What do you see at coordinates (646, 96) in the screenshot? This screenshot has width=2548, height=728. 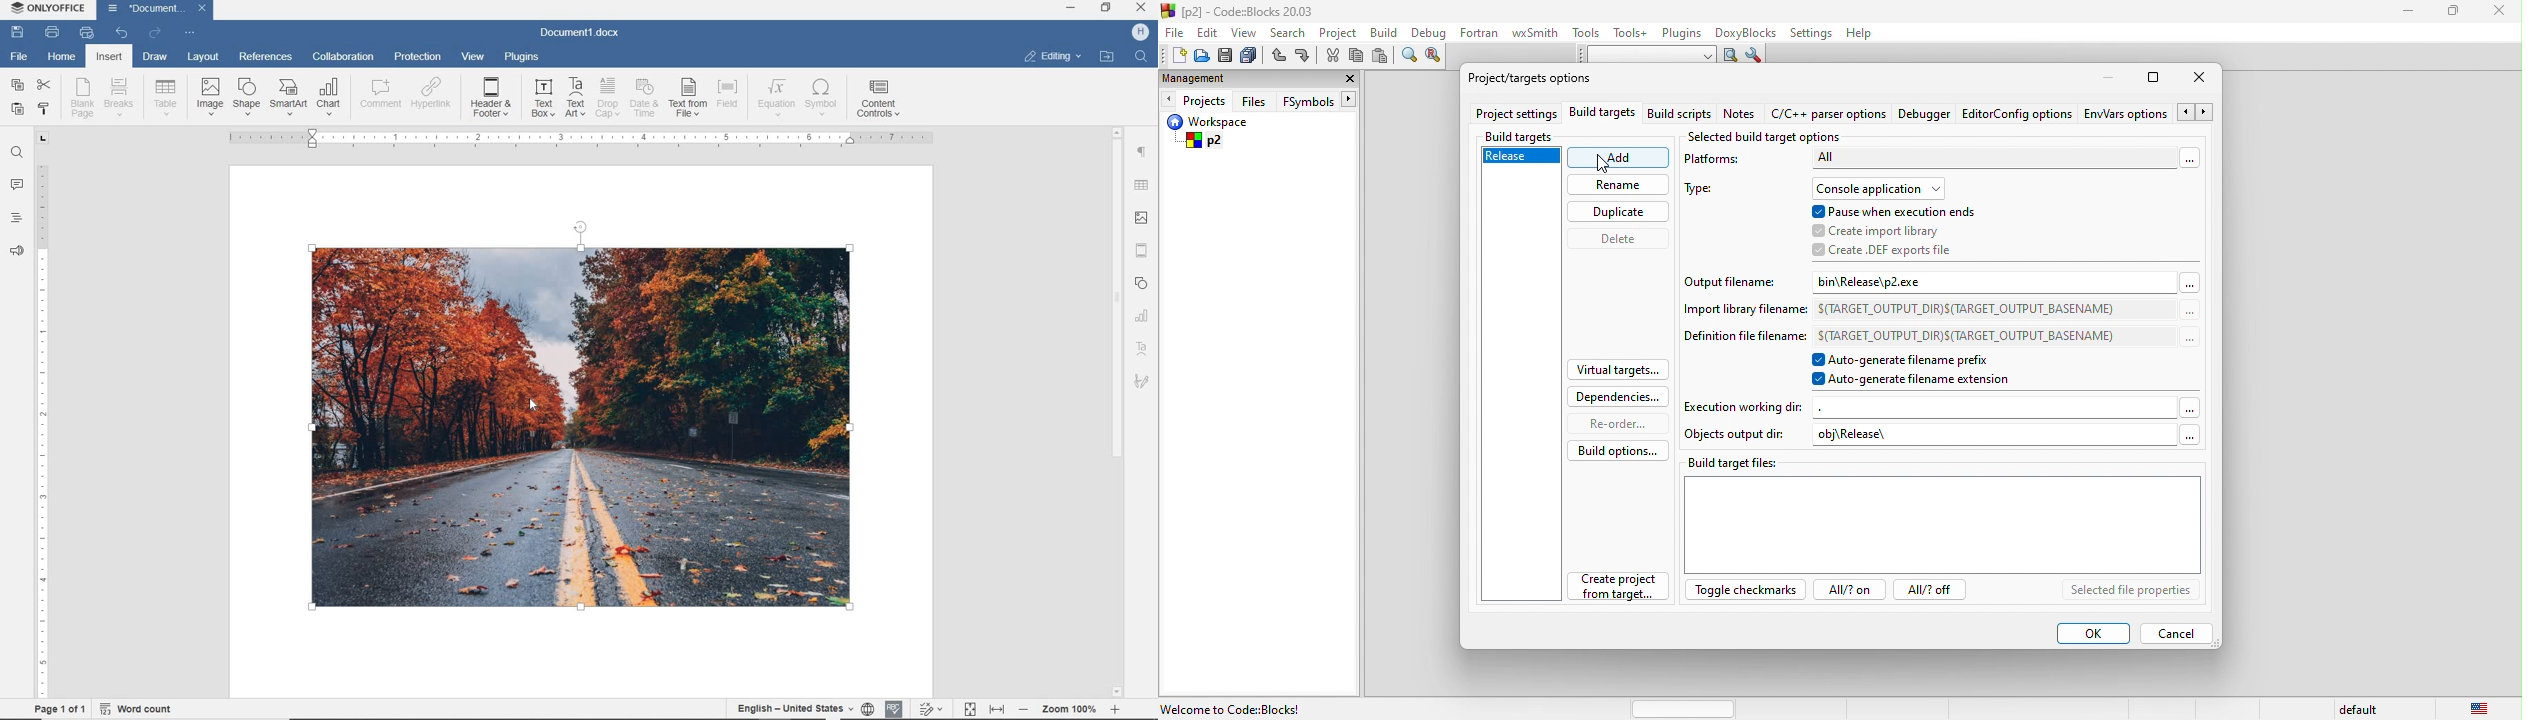 I see `date & time` at bounding box center [646, 96].